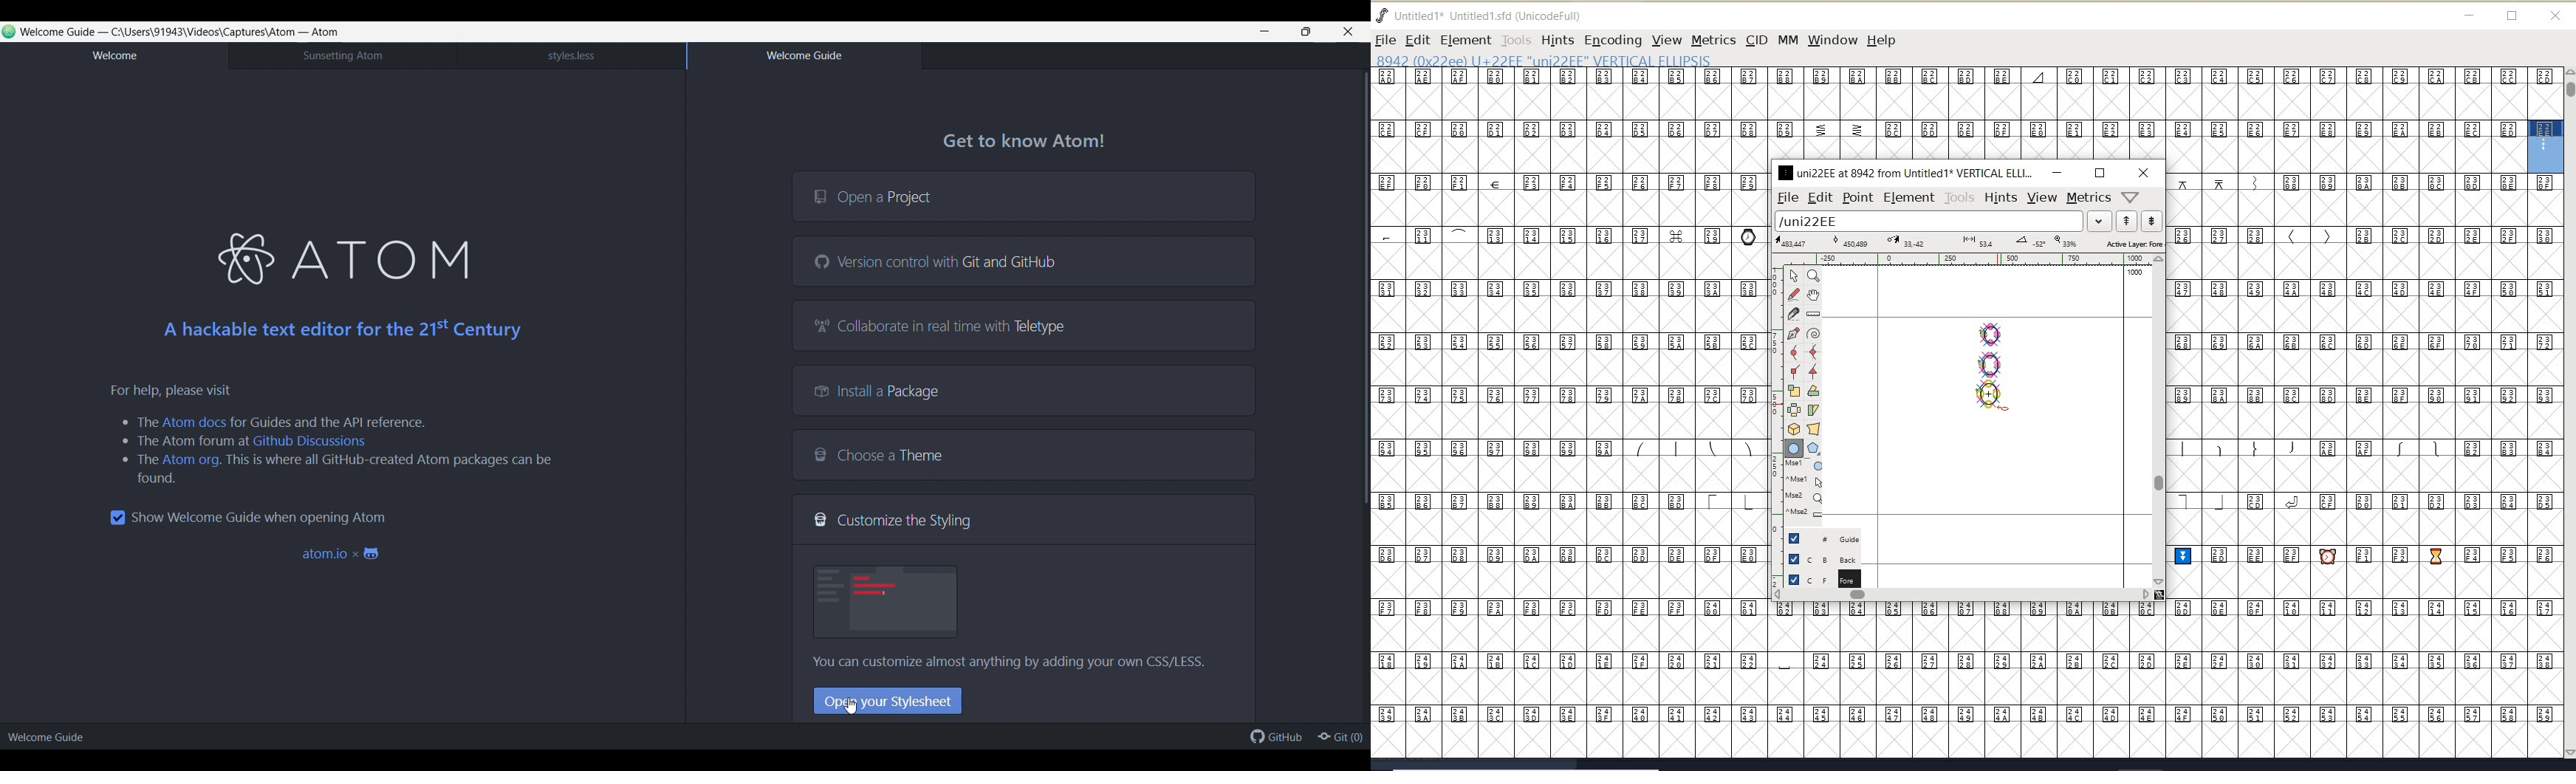 Image resolution: width=2576 pixels, height=784 pixels. What do you see at coordinates (2366, 465) in the screenshot?
I see `GLYPHY CHARACTERS & NUMBERS` at bounding box center [2366, 465].